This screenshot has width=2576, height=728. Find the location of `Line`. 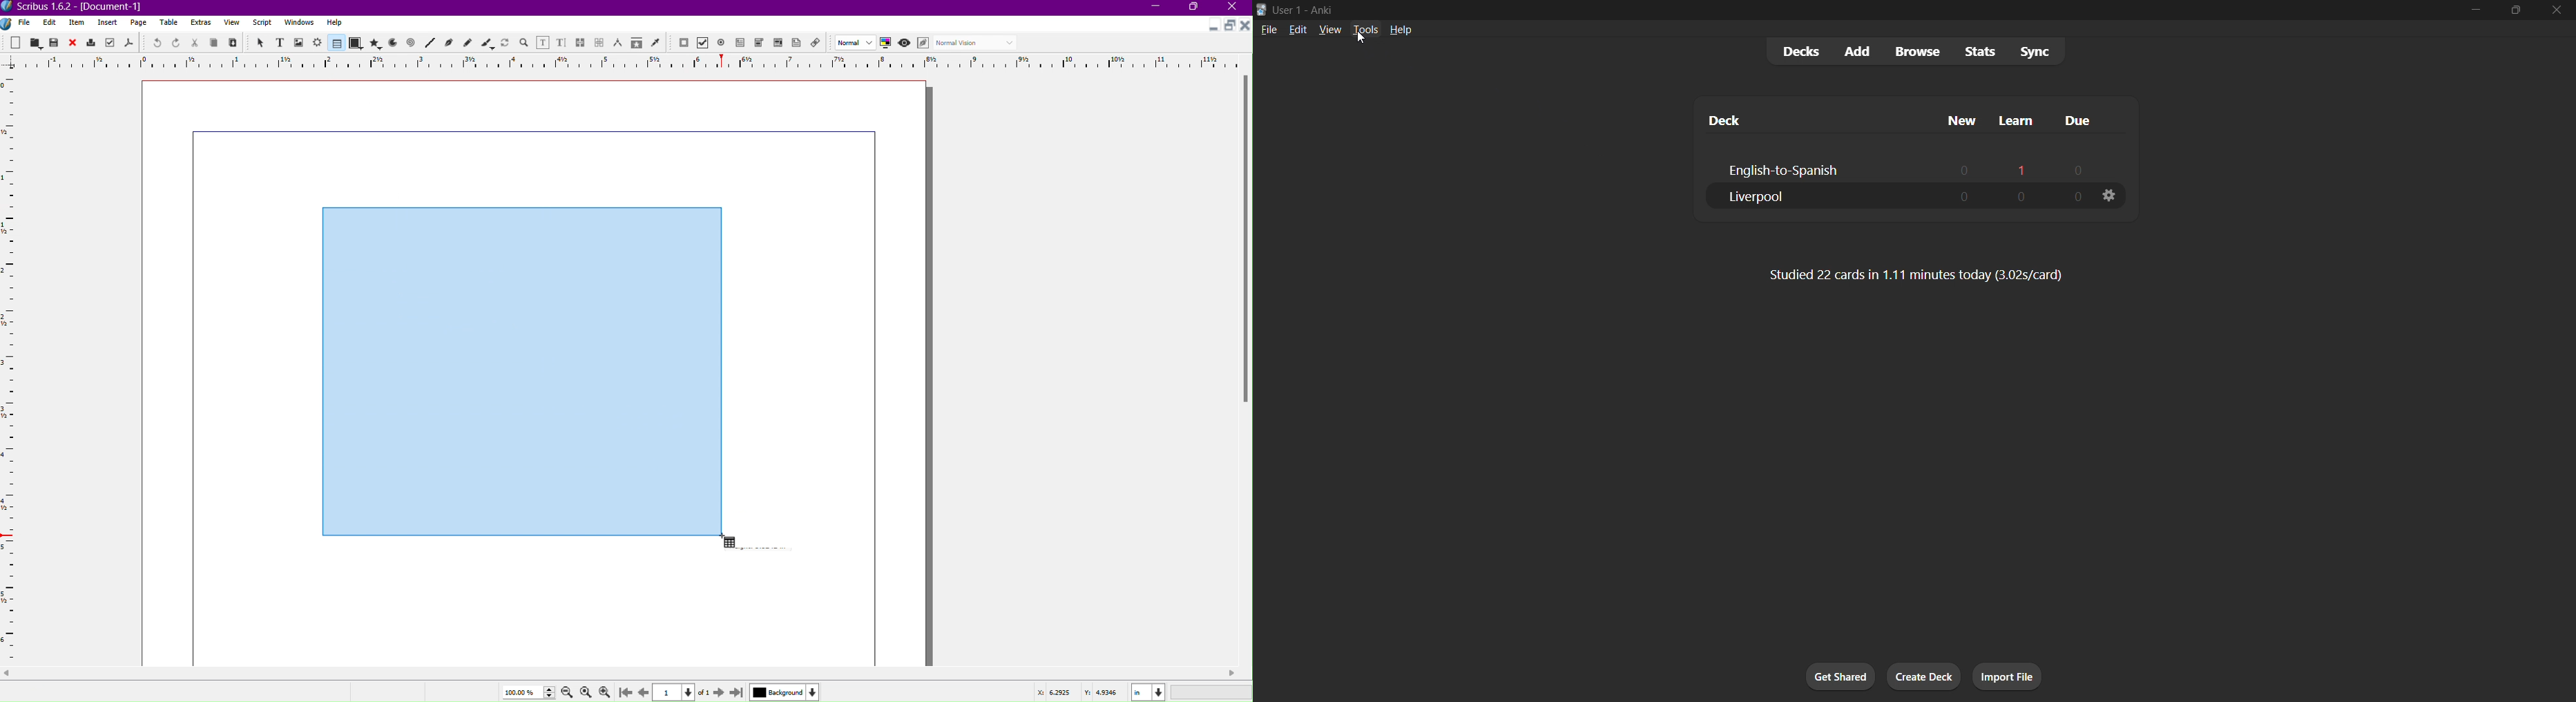

Line is located at coordinates (429, 43).